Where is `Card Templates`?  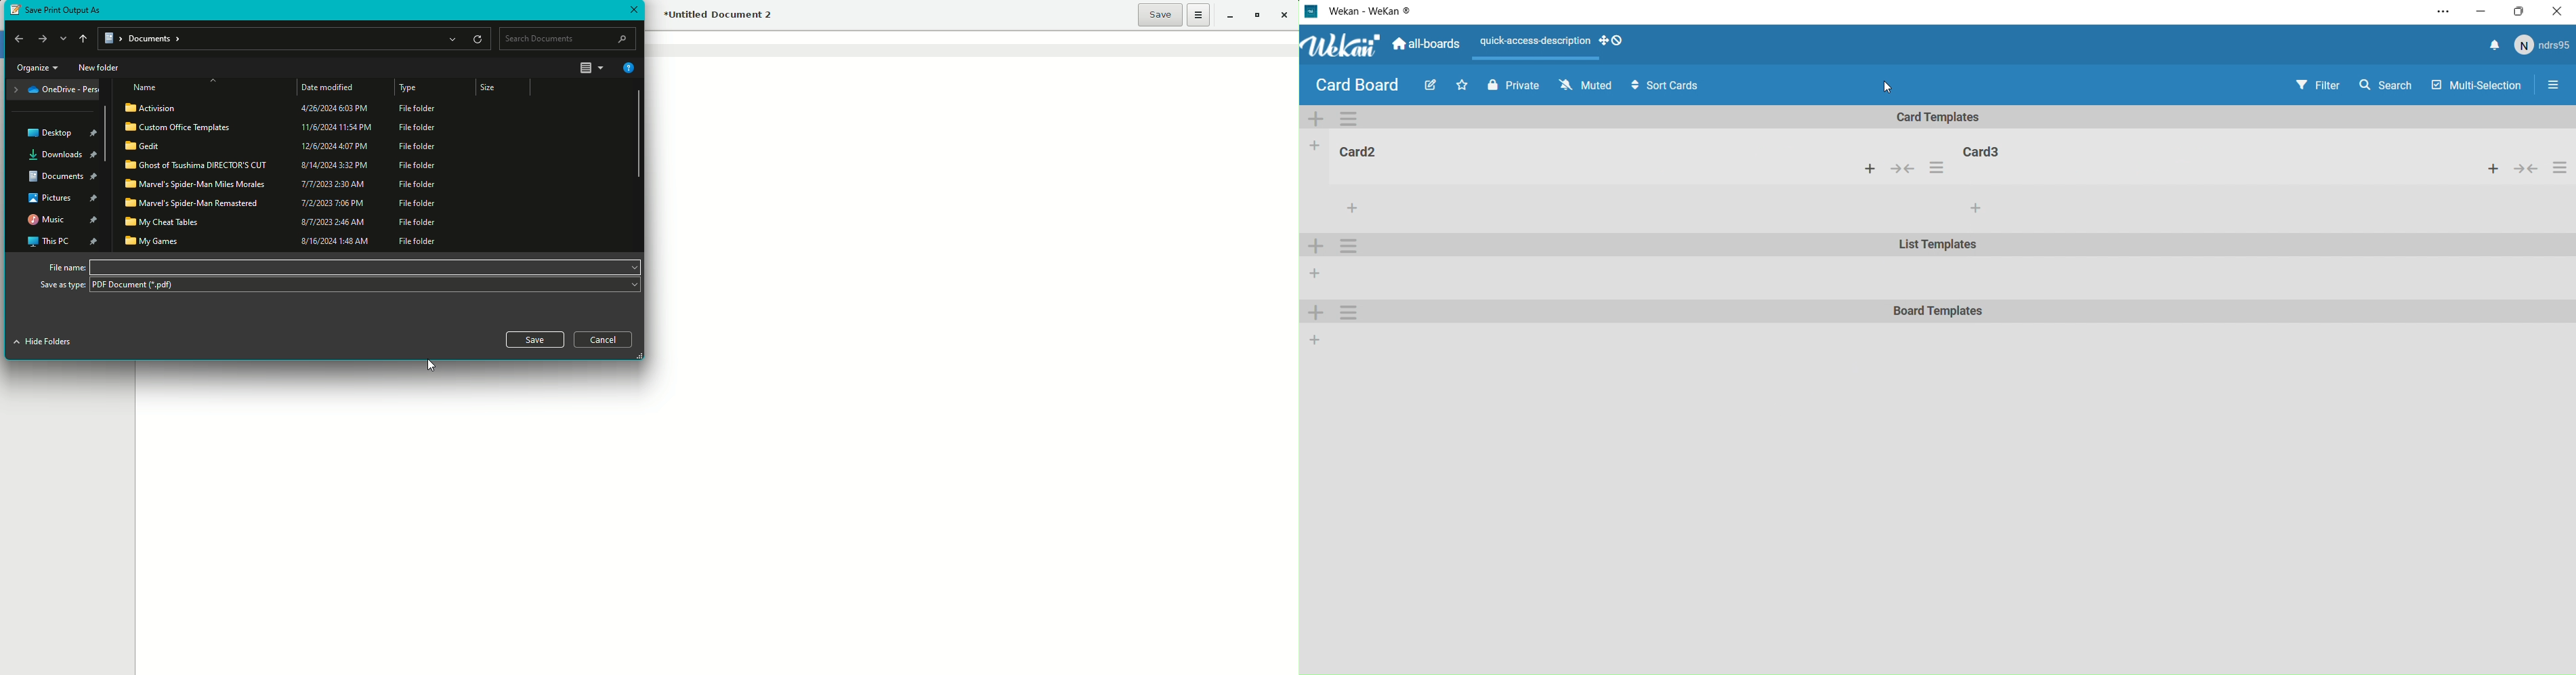
Card Templates is located at coordinates (1941, 118).